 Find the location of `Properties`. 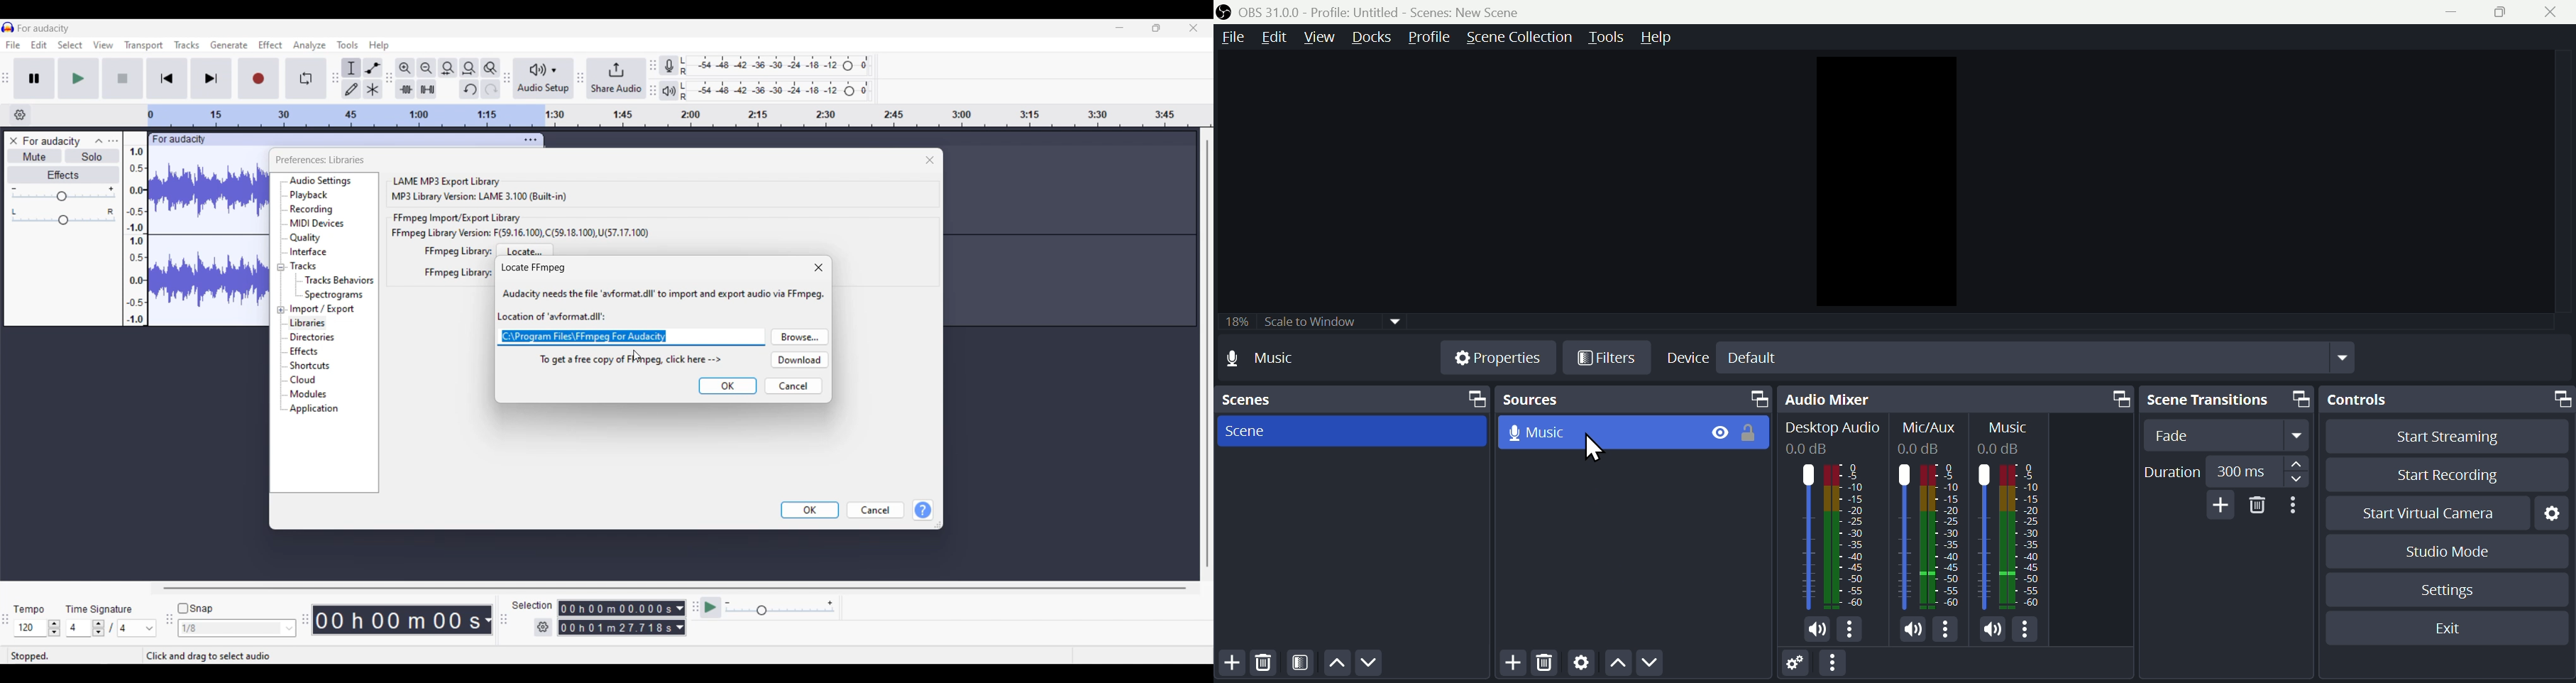

Properties is located at coordinates (1494, 358).